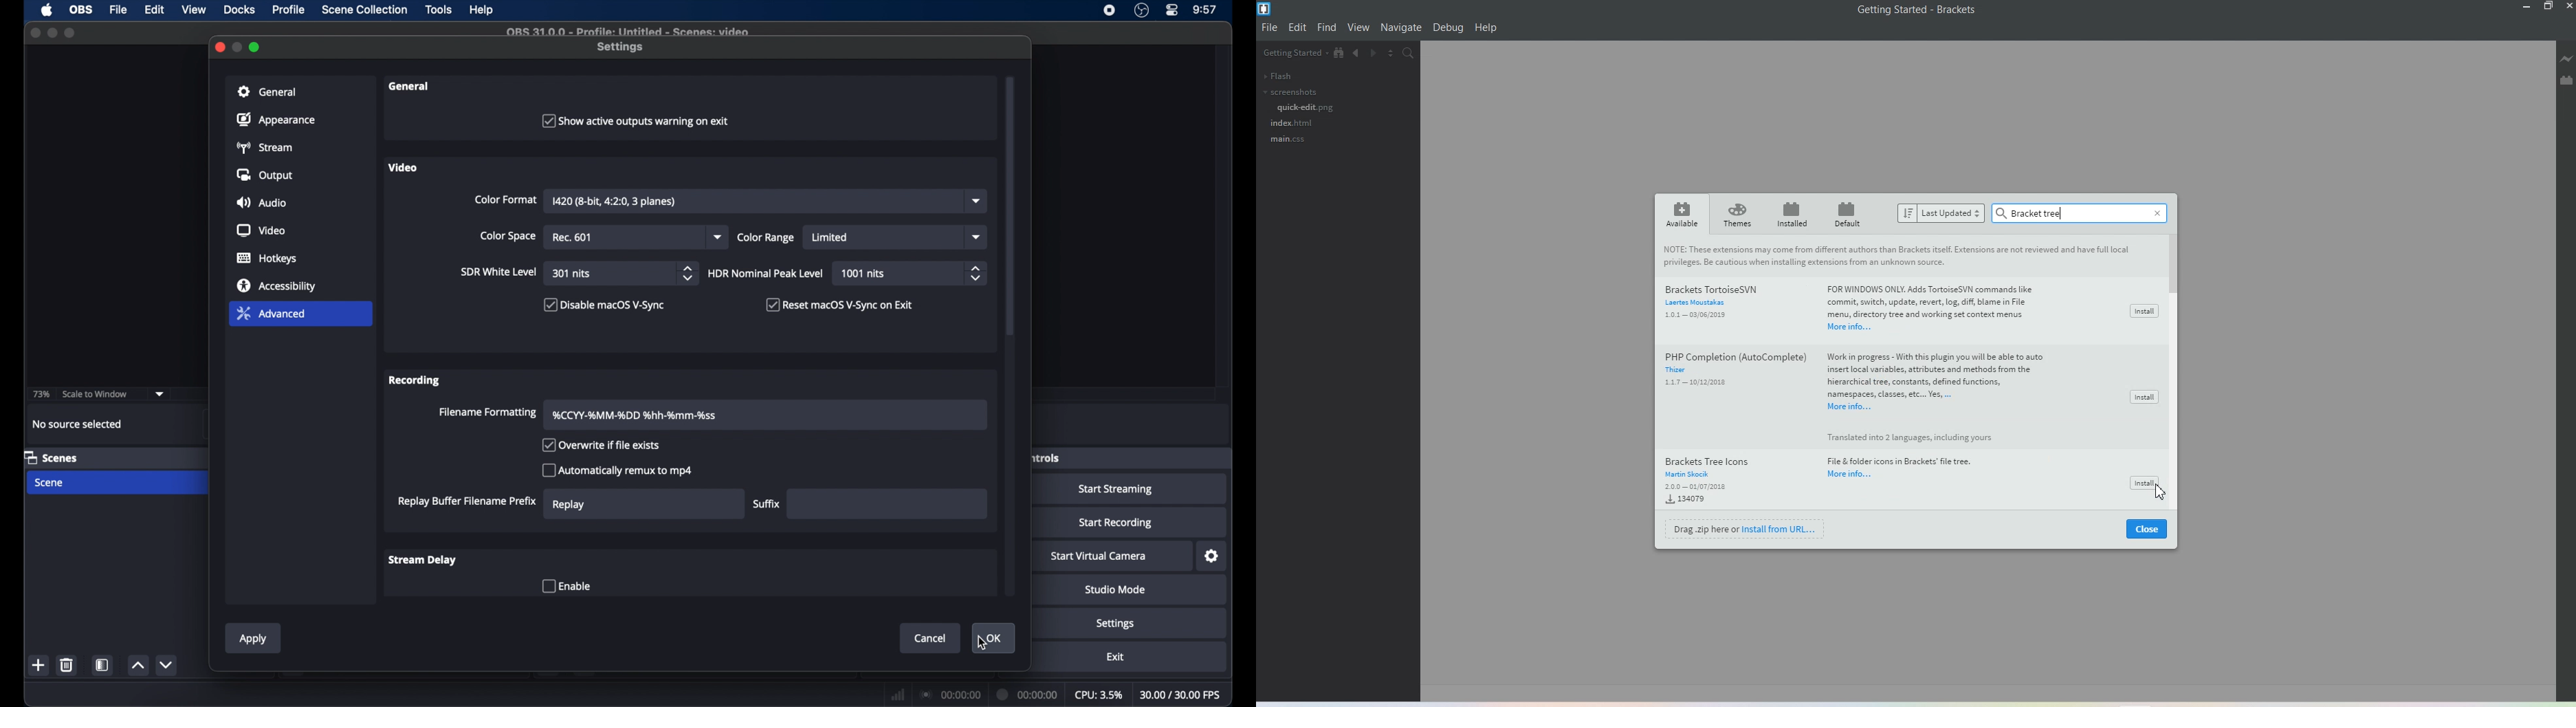 Image resolution: width=2576 pixels, height=728 pixels. Describe the element at coordinates (253, 640) in the screenshot. I see `apply` at that location.